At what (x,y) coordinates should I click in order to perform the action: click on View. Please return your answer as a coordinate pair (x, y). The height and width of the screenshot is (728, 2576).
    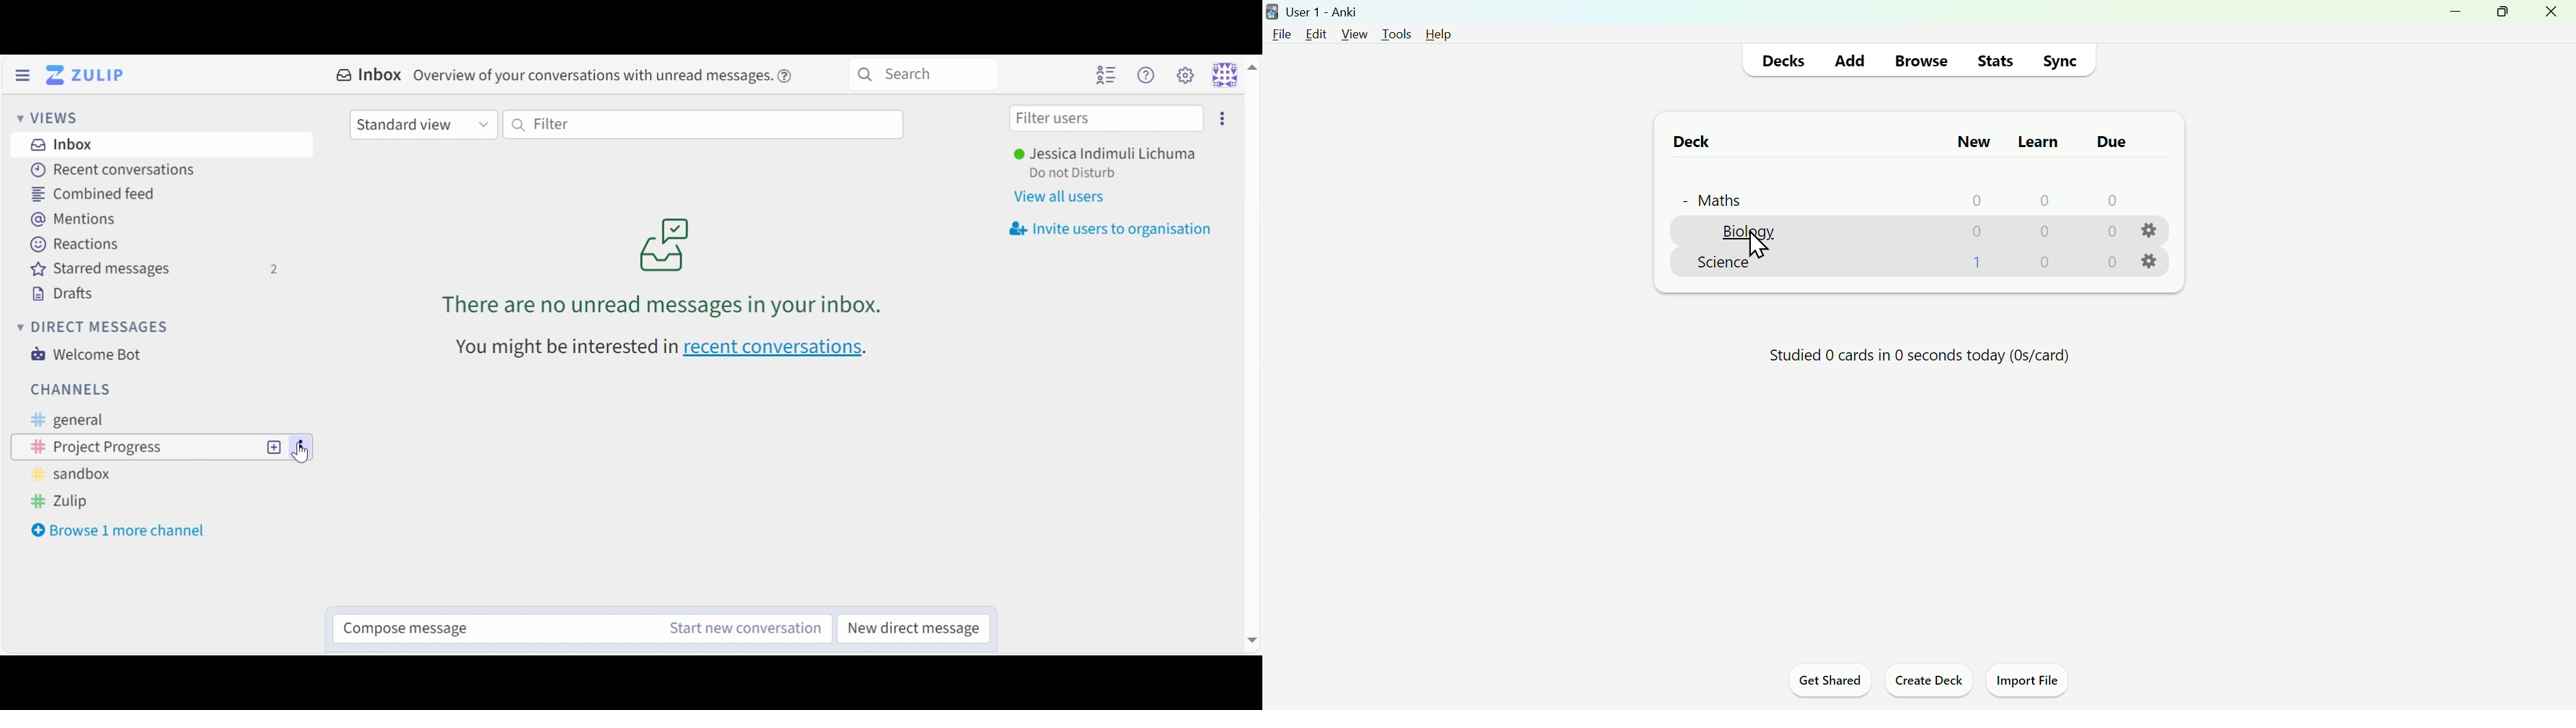
    Looking at the image, I should click on (1353, 33).